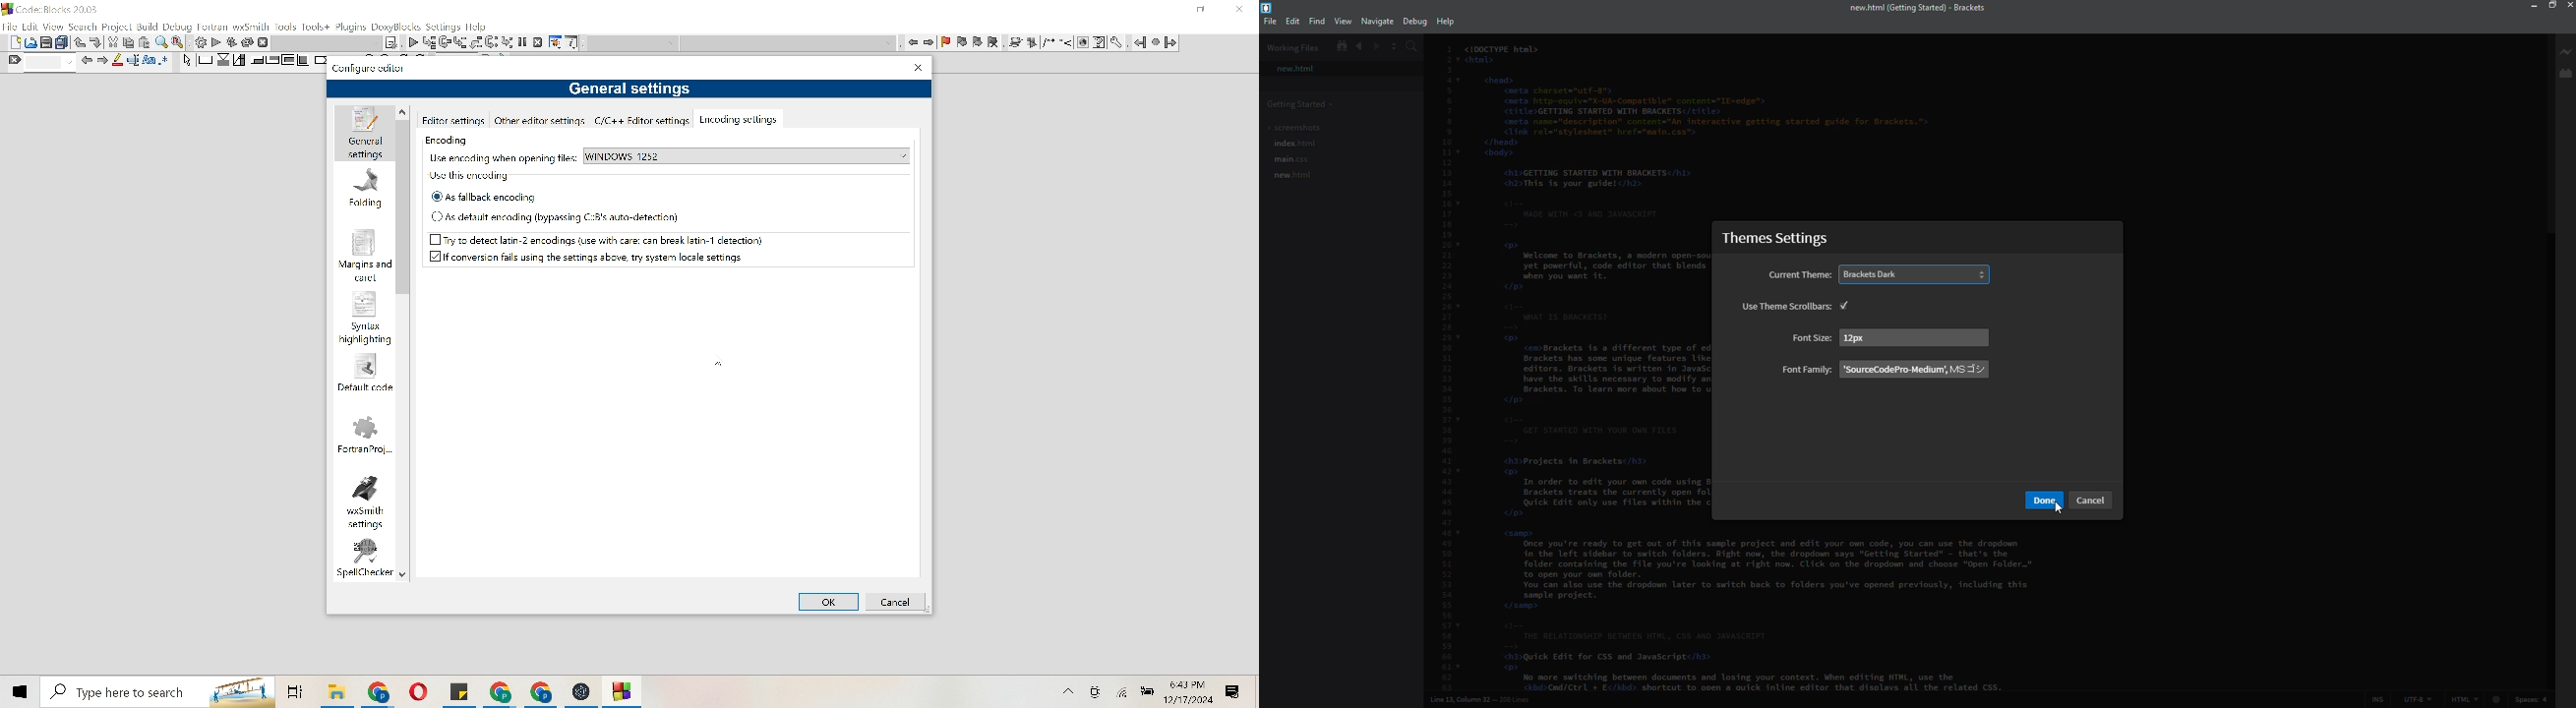 Image resolution: width=2576 pixels, height=728 pixels. What do you see at coordinates (10, 25) in the screenshot?
I see `File` at bounding box center [10, 25].